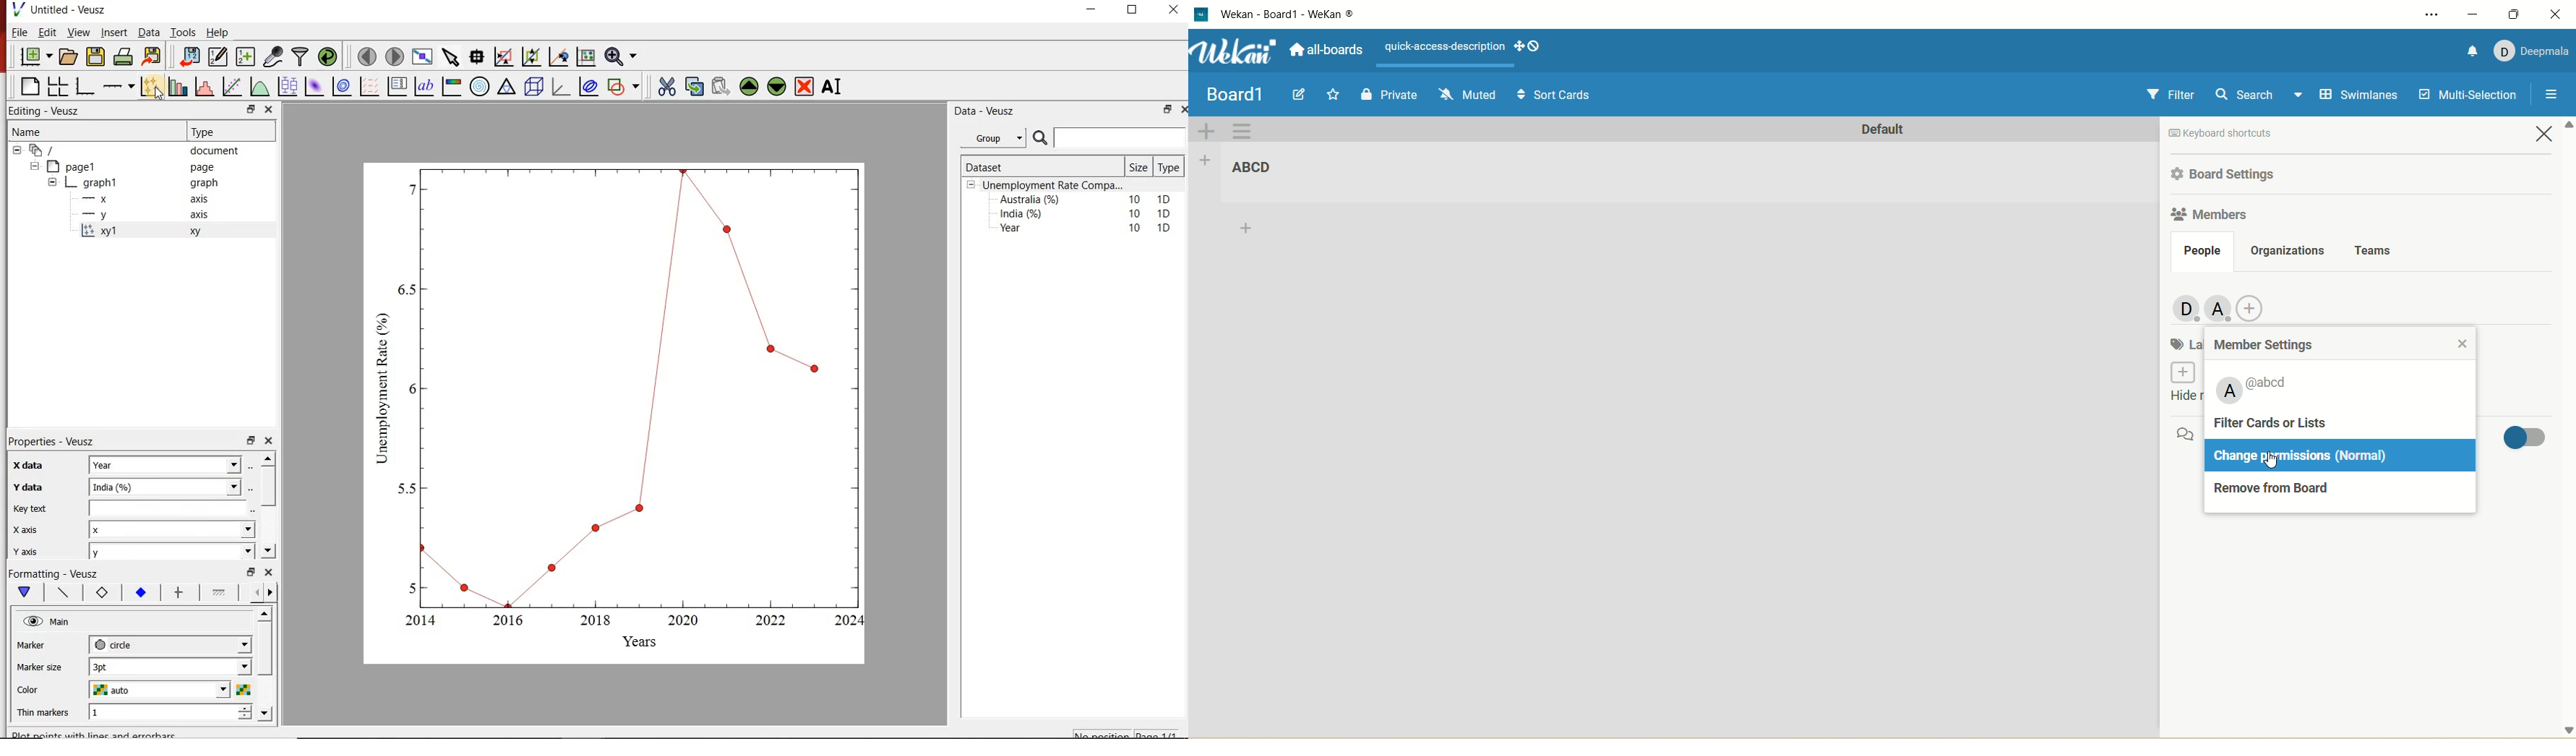 The height and width of the screenshot is (756, 2576). Describe the element at coordinates (52, 184) in the screenshot. I see `collapse` at that location.